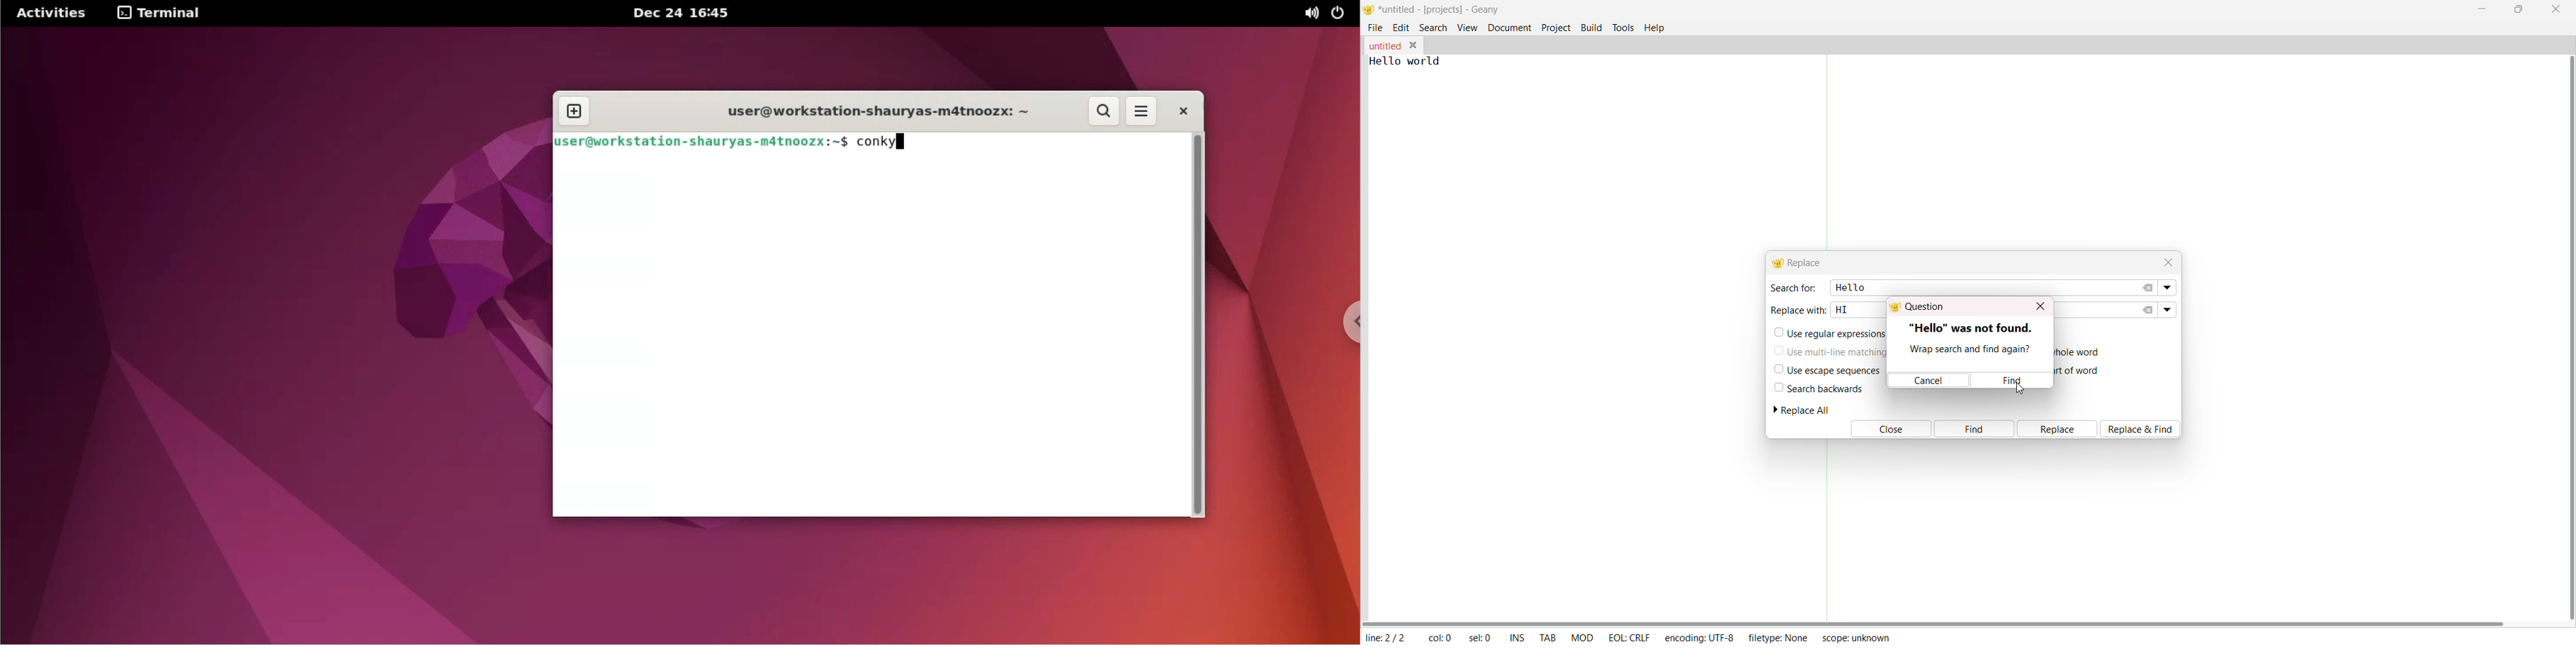 The image size is (2576, 672). Describe the element at coordinates (2517, 8) in the screenshot. I see `maximize` at that location.